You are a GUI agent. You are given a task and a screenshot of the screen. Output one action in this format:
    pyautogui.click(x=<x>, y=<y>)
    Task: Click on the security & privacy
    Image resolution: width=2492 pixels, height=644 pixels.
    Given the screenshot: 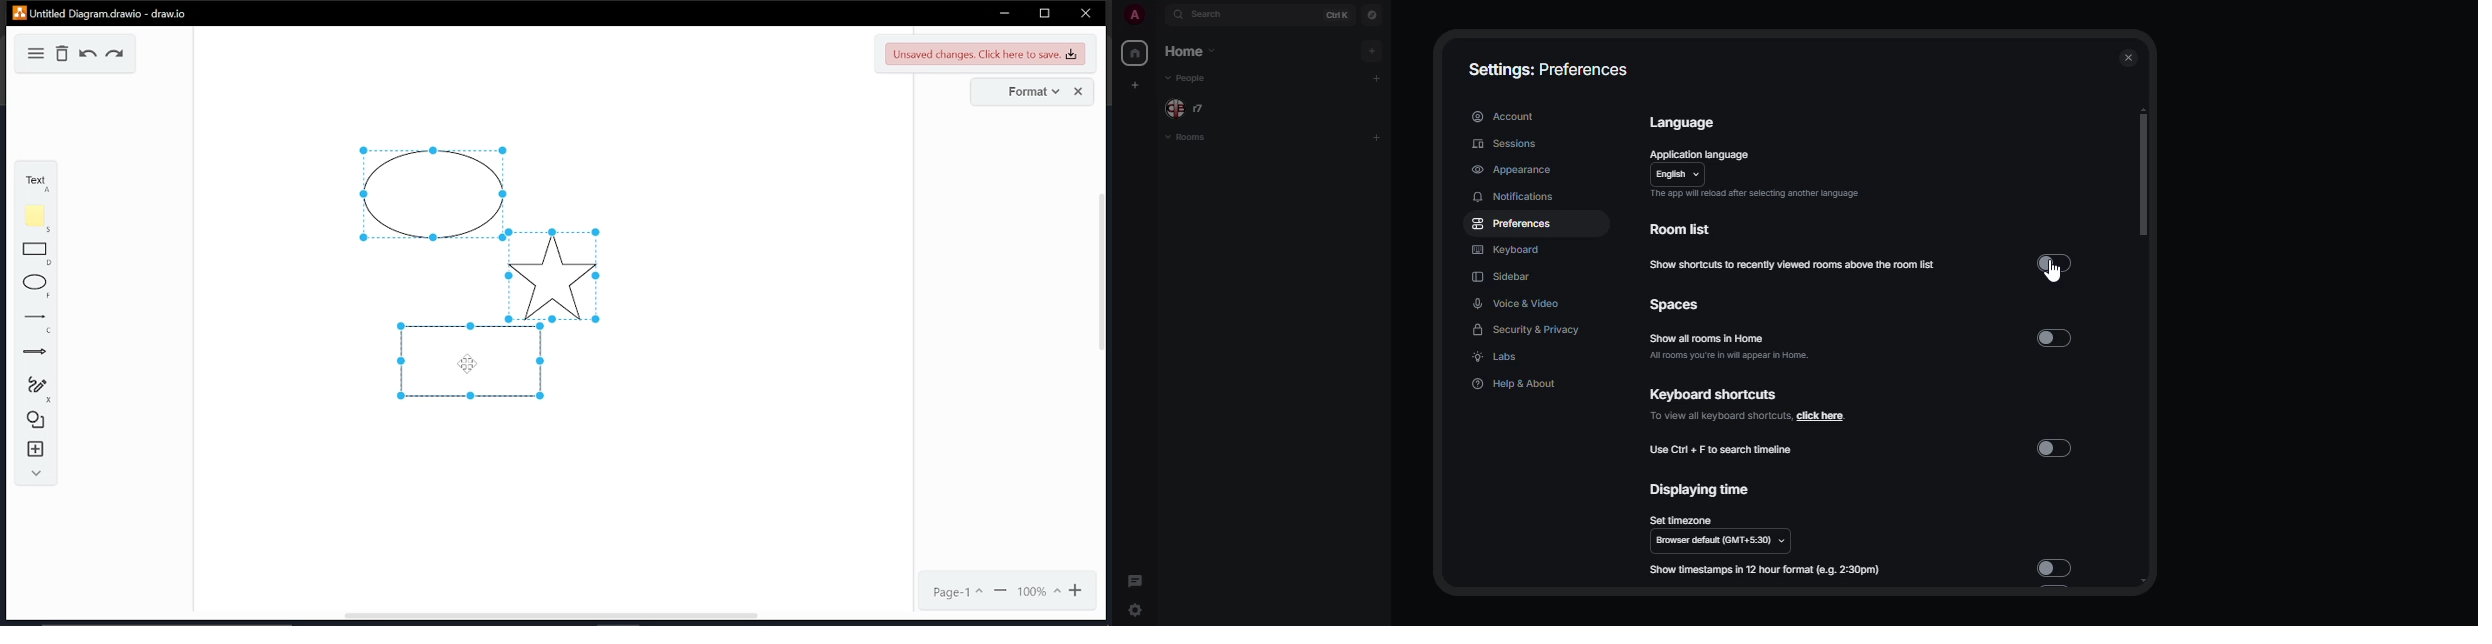 What is the action you would take?
    pyautogui.click(x=1531, y=329)
    